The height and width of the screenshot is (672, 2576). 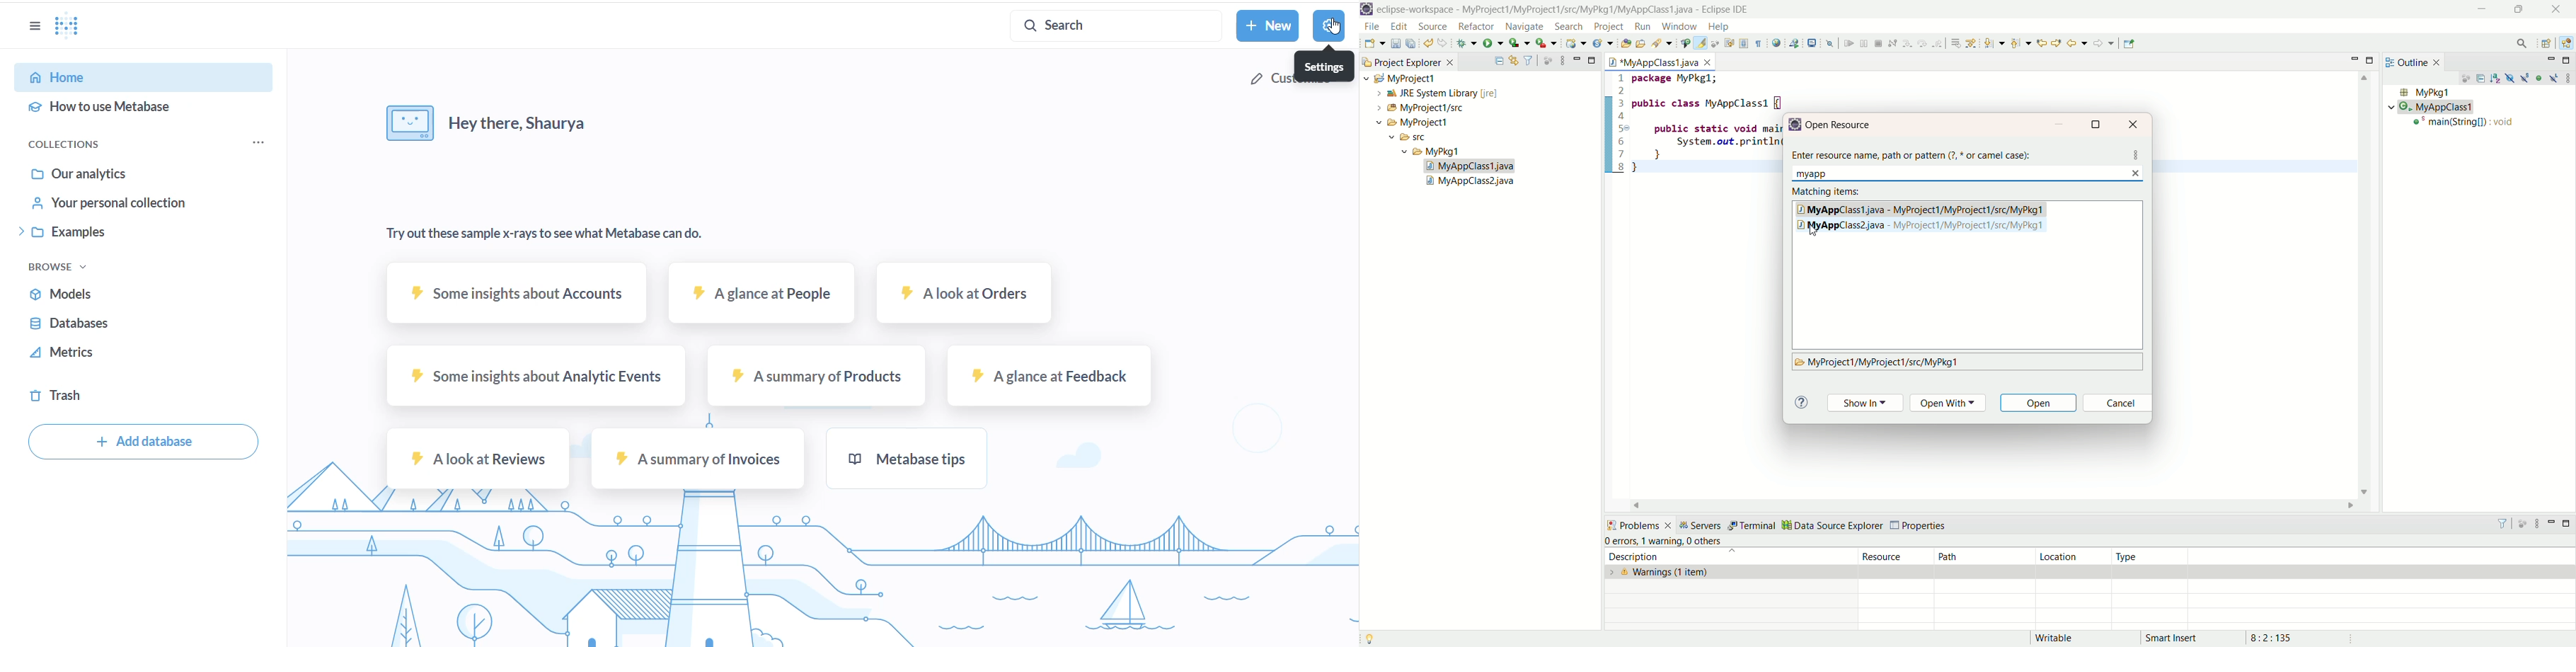 What do you see at coordinates (1878, 363) in the screenshot?
I see `file location` at bounding box center [1878, 363].